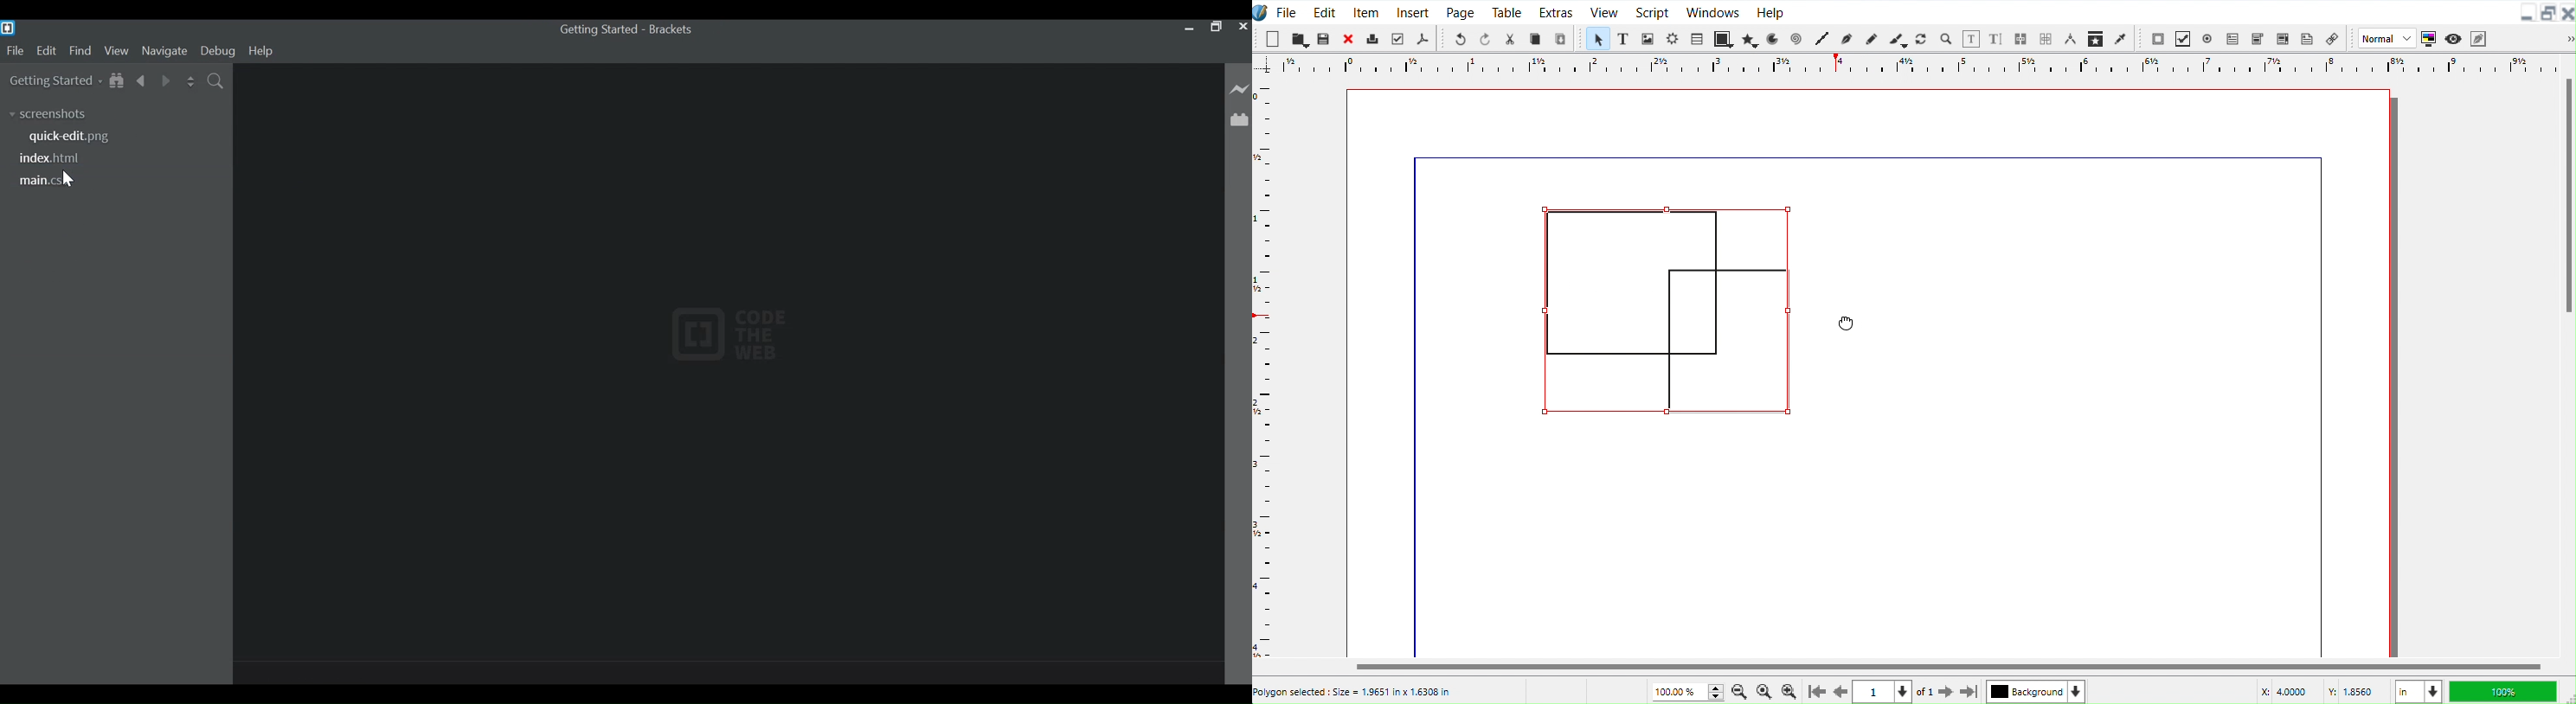 The image size is (2576, 728). Describe the element at coordinates (71, 182) in the screenshot. I see `cursor` at that location.